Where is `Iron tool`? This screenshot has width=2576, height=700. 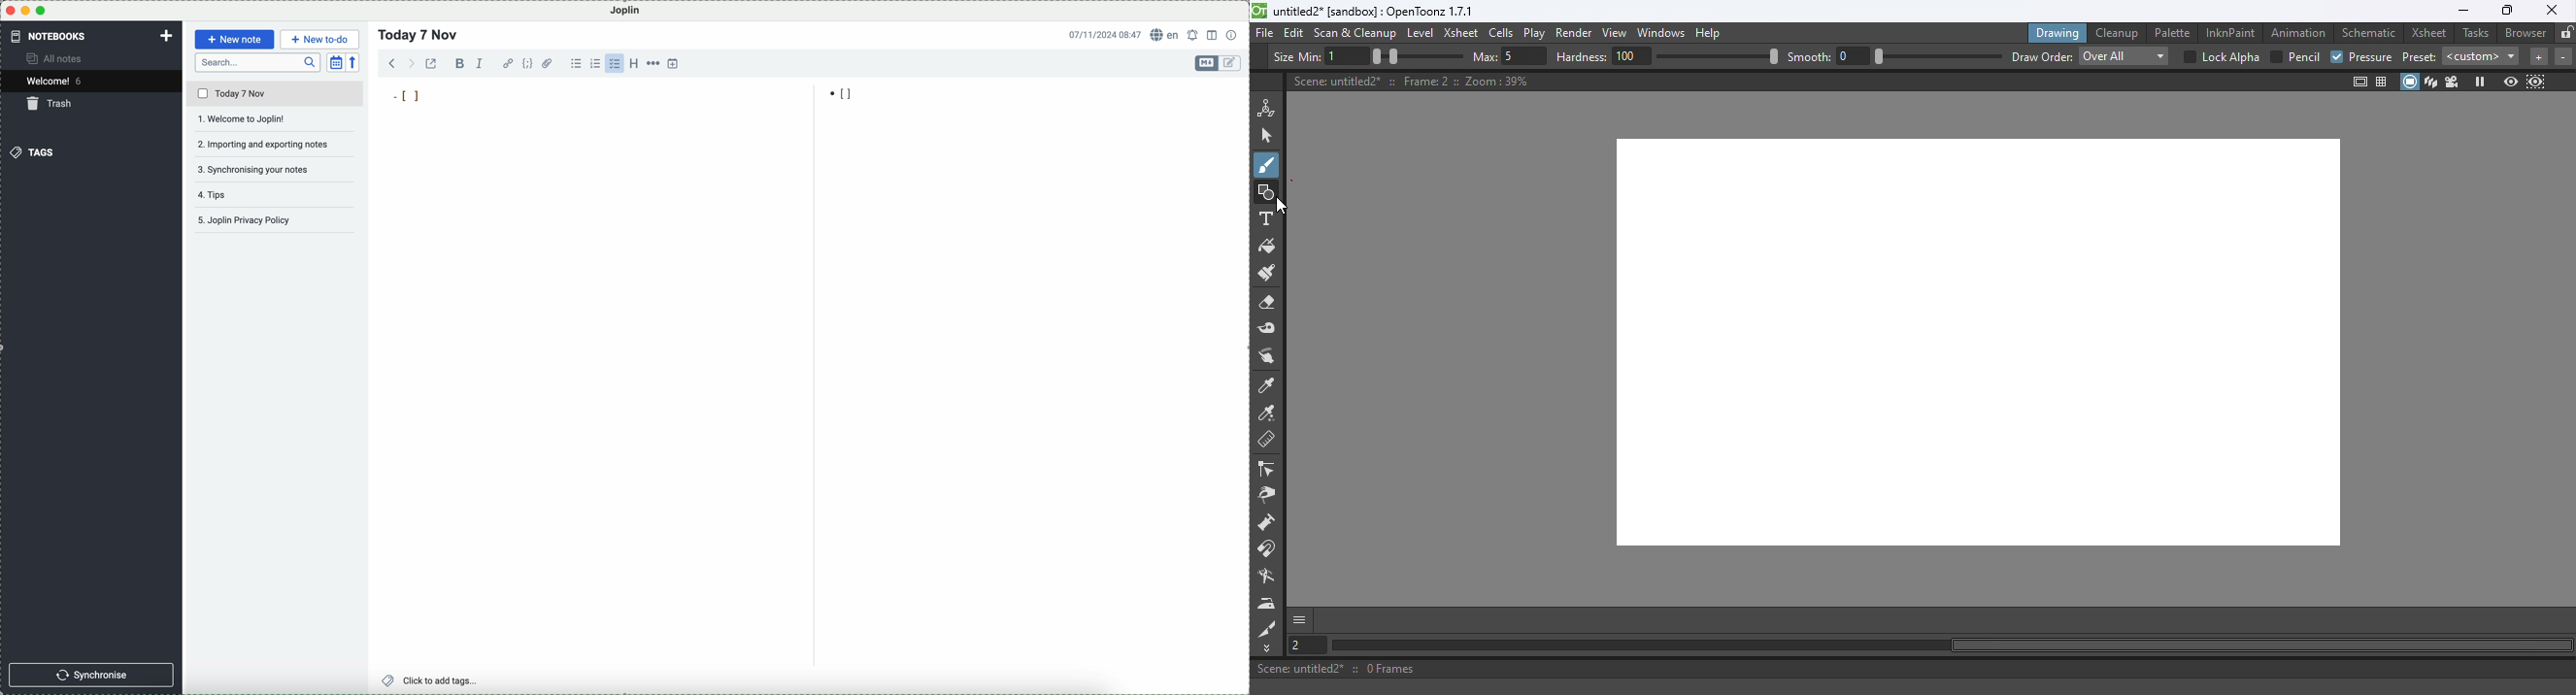
Iron tool is located at coordinates (1269, 603).